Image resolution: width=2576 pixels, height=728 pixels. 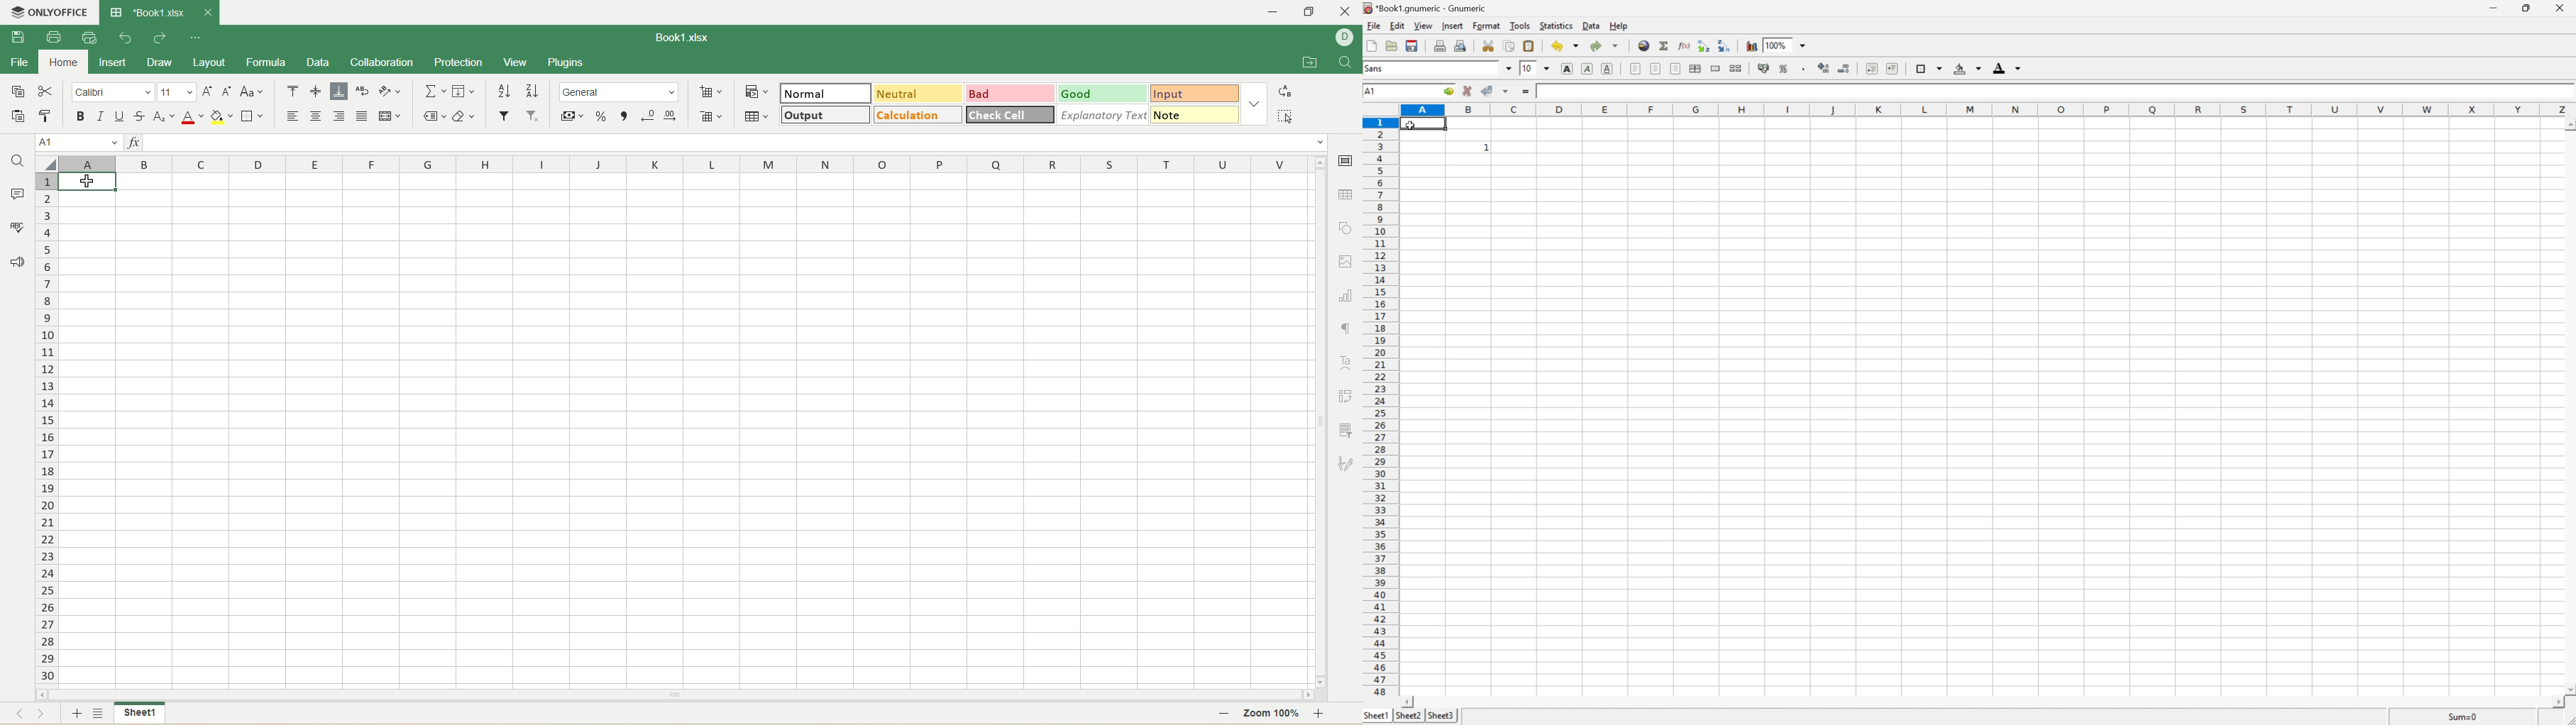 I want to click on scroll right, so click(x=2558, y=703).